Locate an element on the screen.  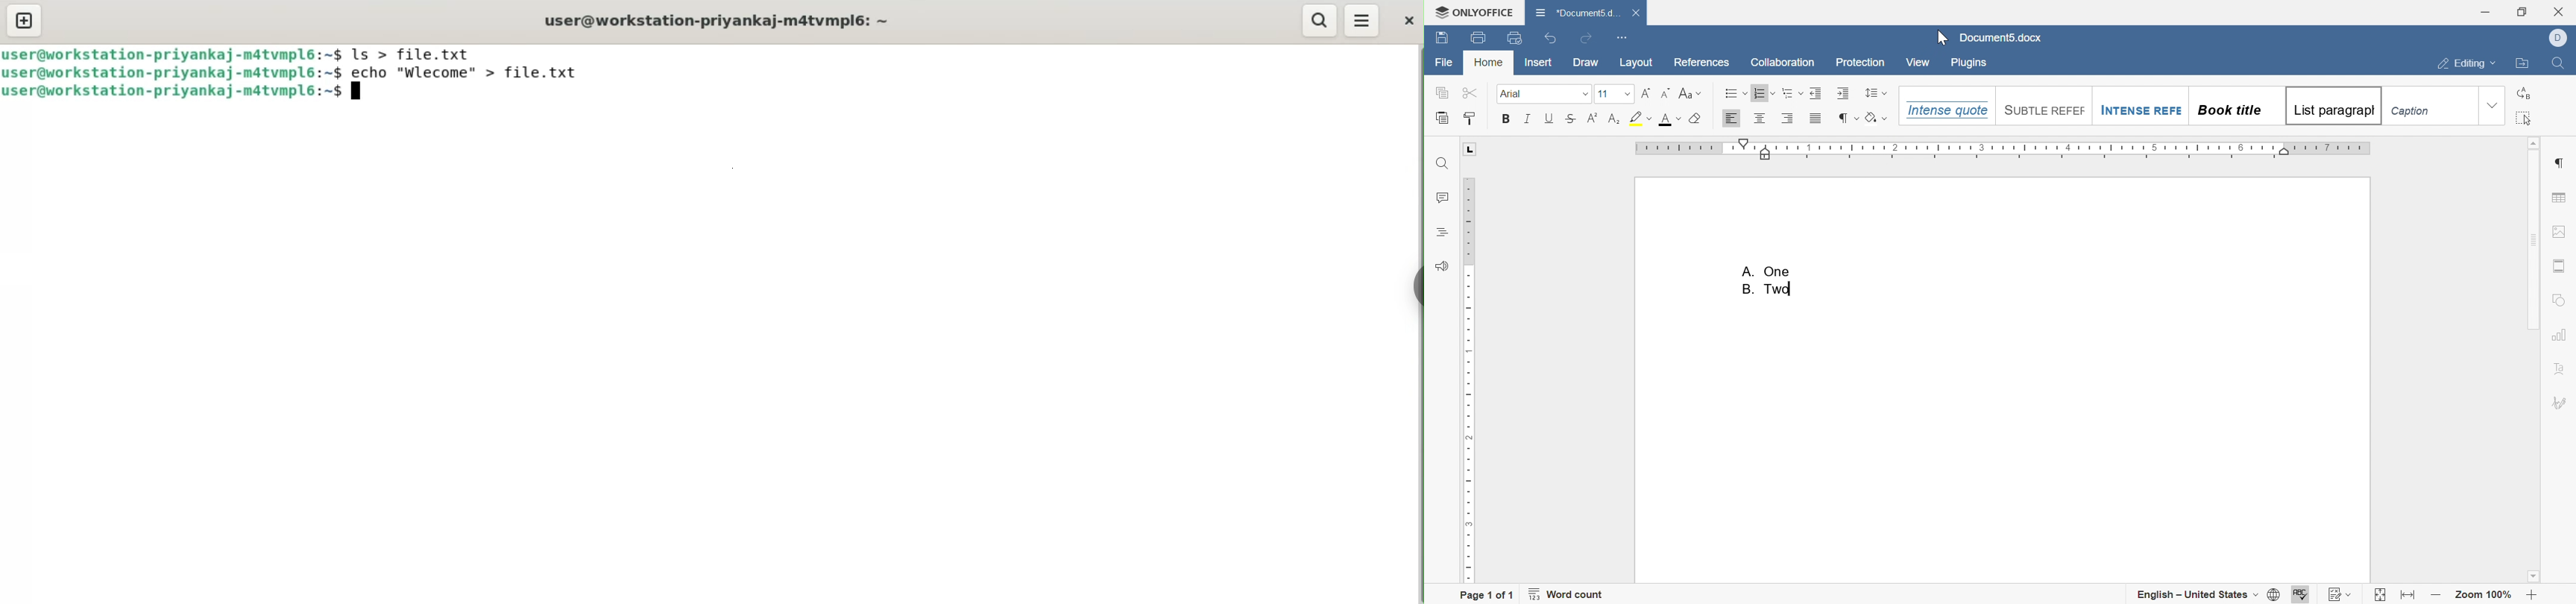
undo is located at coordinates (1552, 38).